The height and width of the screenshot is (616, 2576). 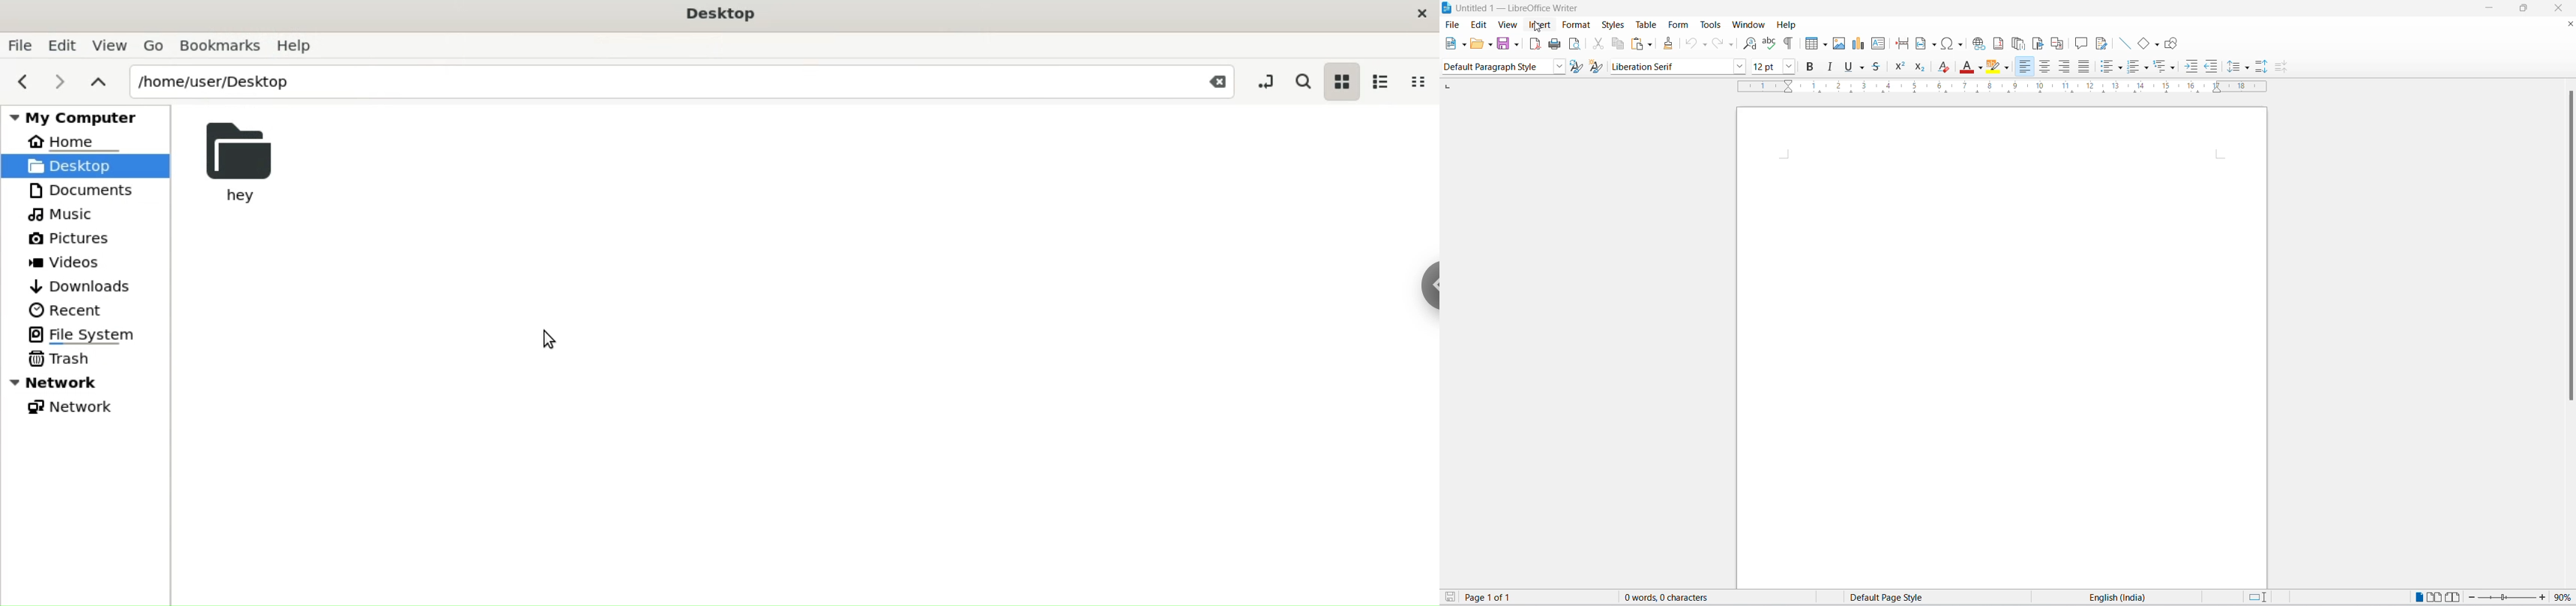 What do you see at coordinates (1825, 44) in the screenshot?
I see `table grid` at bounding box center [1825, 44].